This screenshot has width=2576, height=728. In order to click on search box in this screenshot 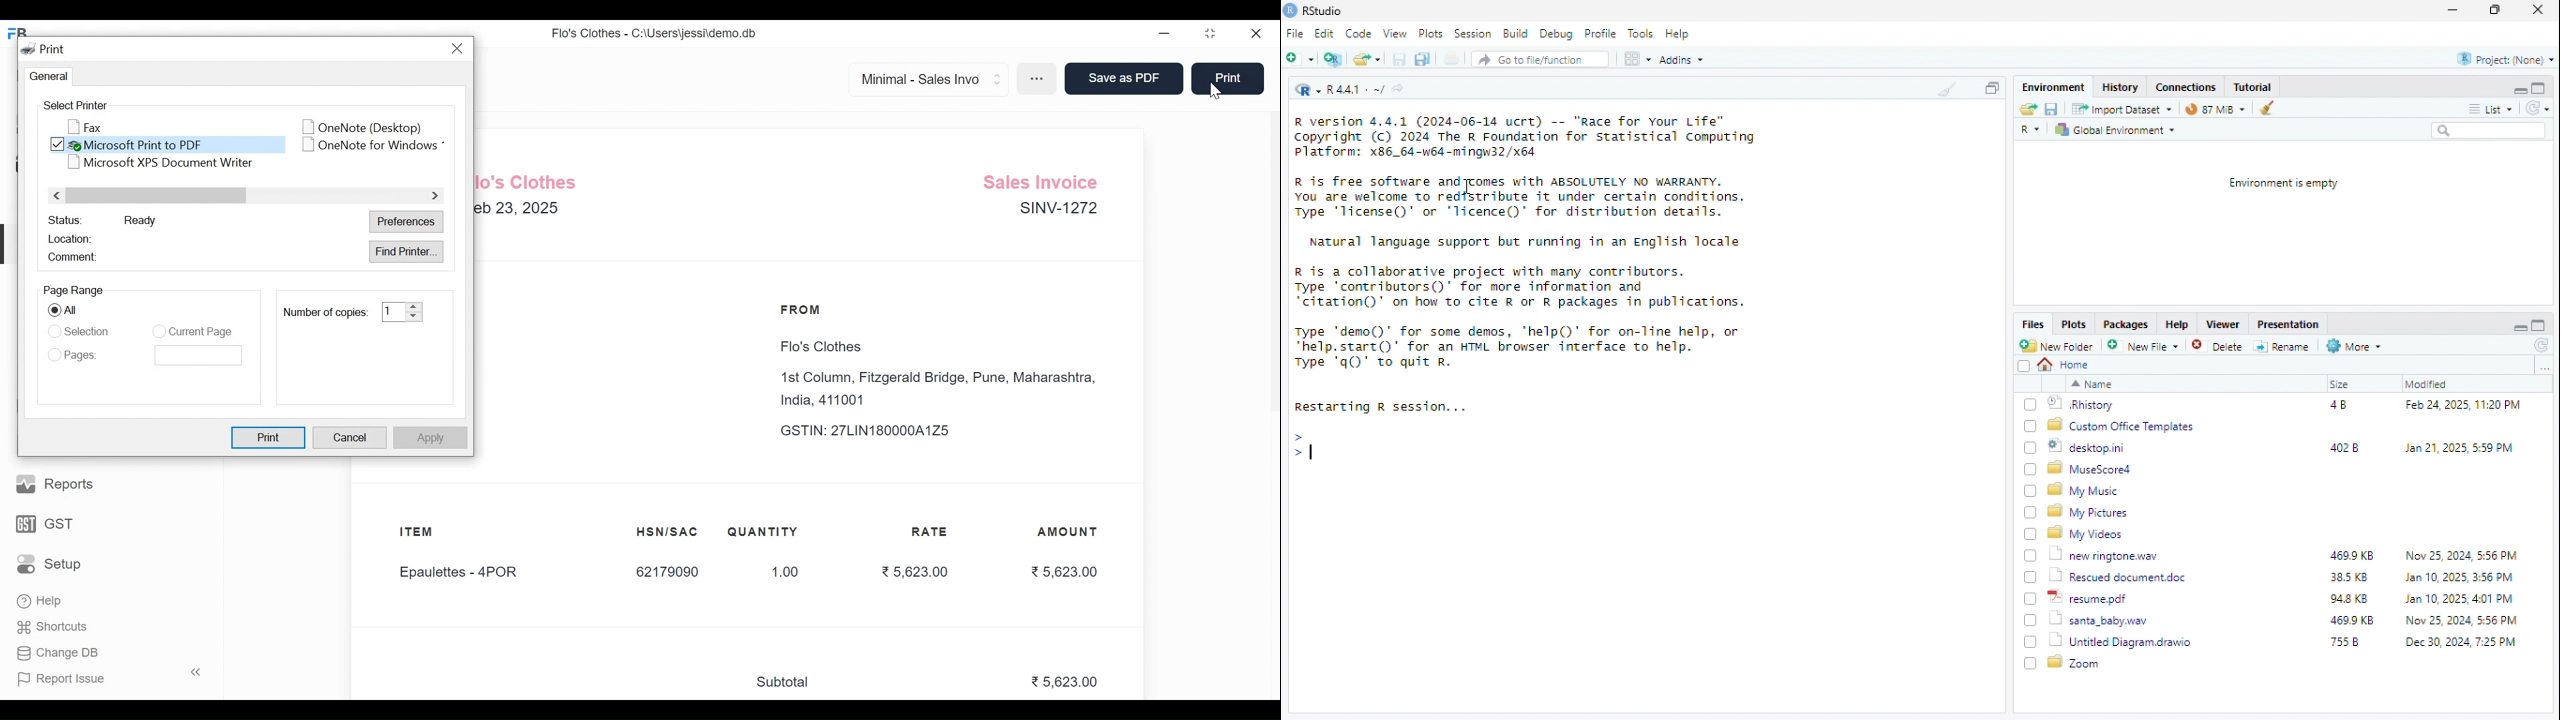, I will do `click(2489, 130)`.